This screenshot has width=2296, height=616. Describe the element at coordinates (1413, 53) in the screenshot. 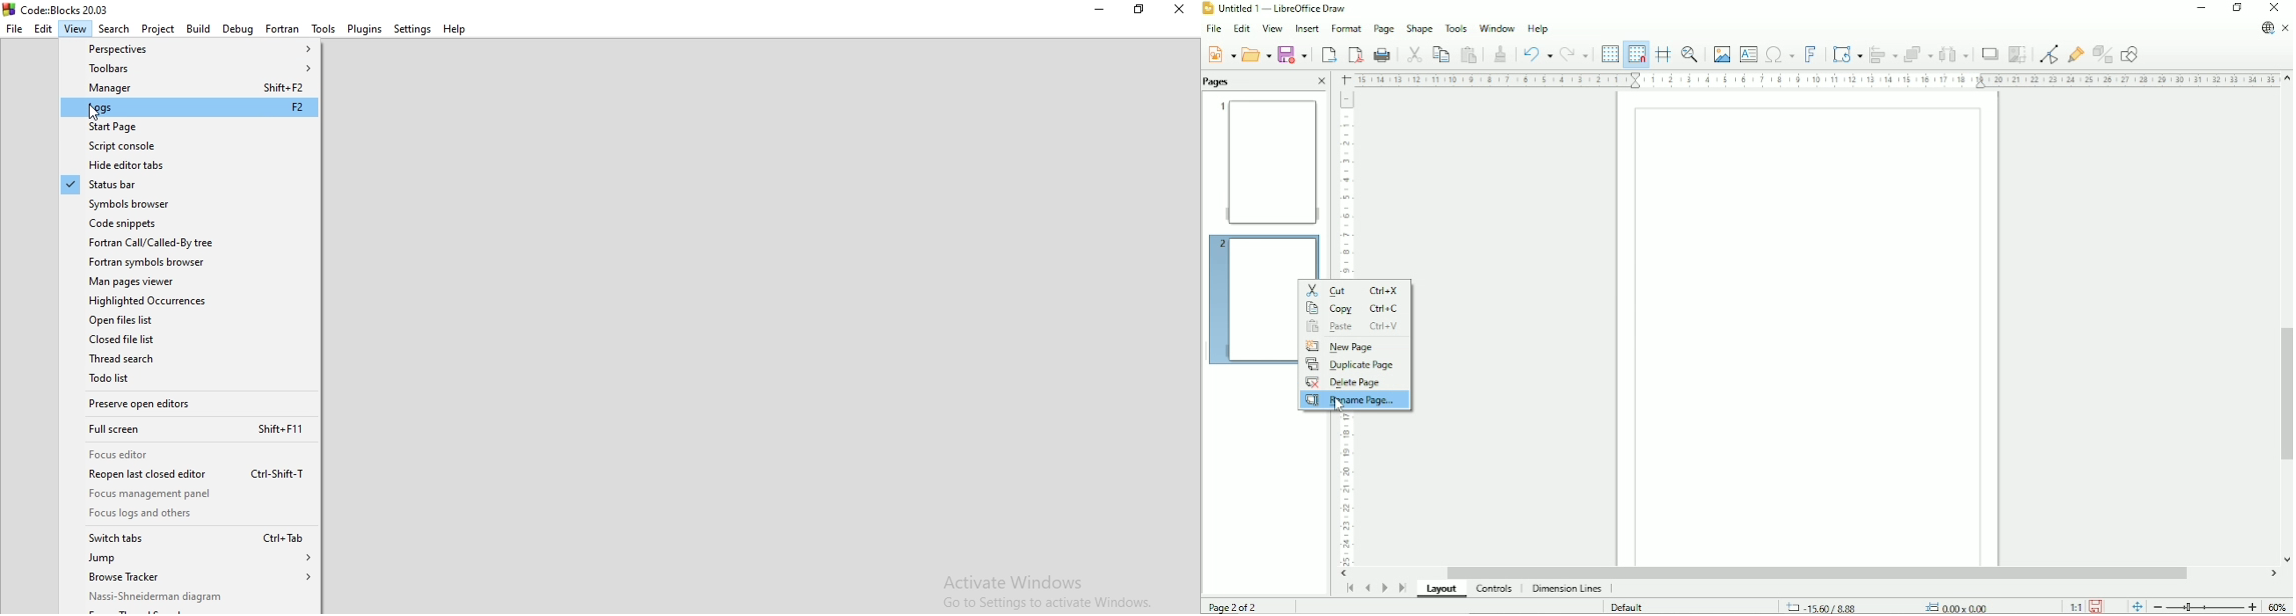

I see `Cut` at that location.